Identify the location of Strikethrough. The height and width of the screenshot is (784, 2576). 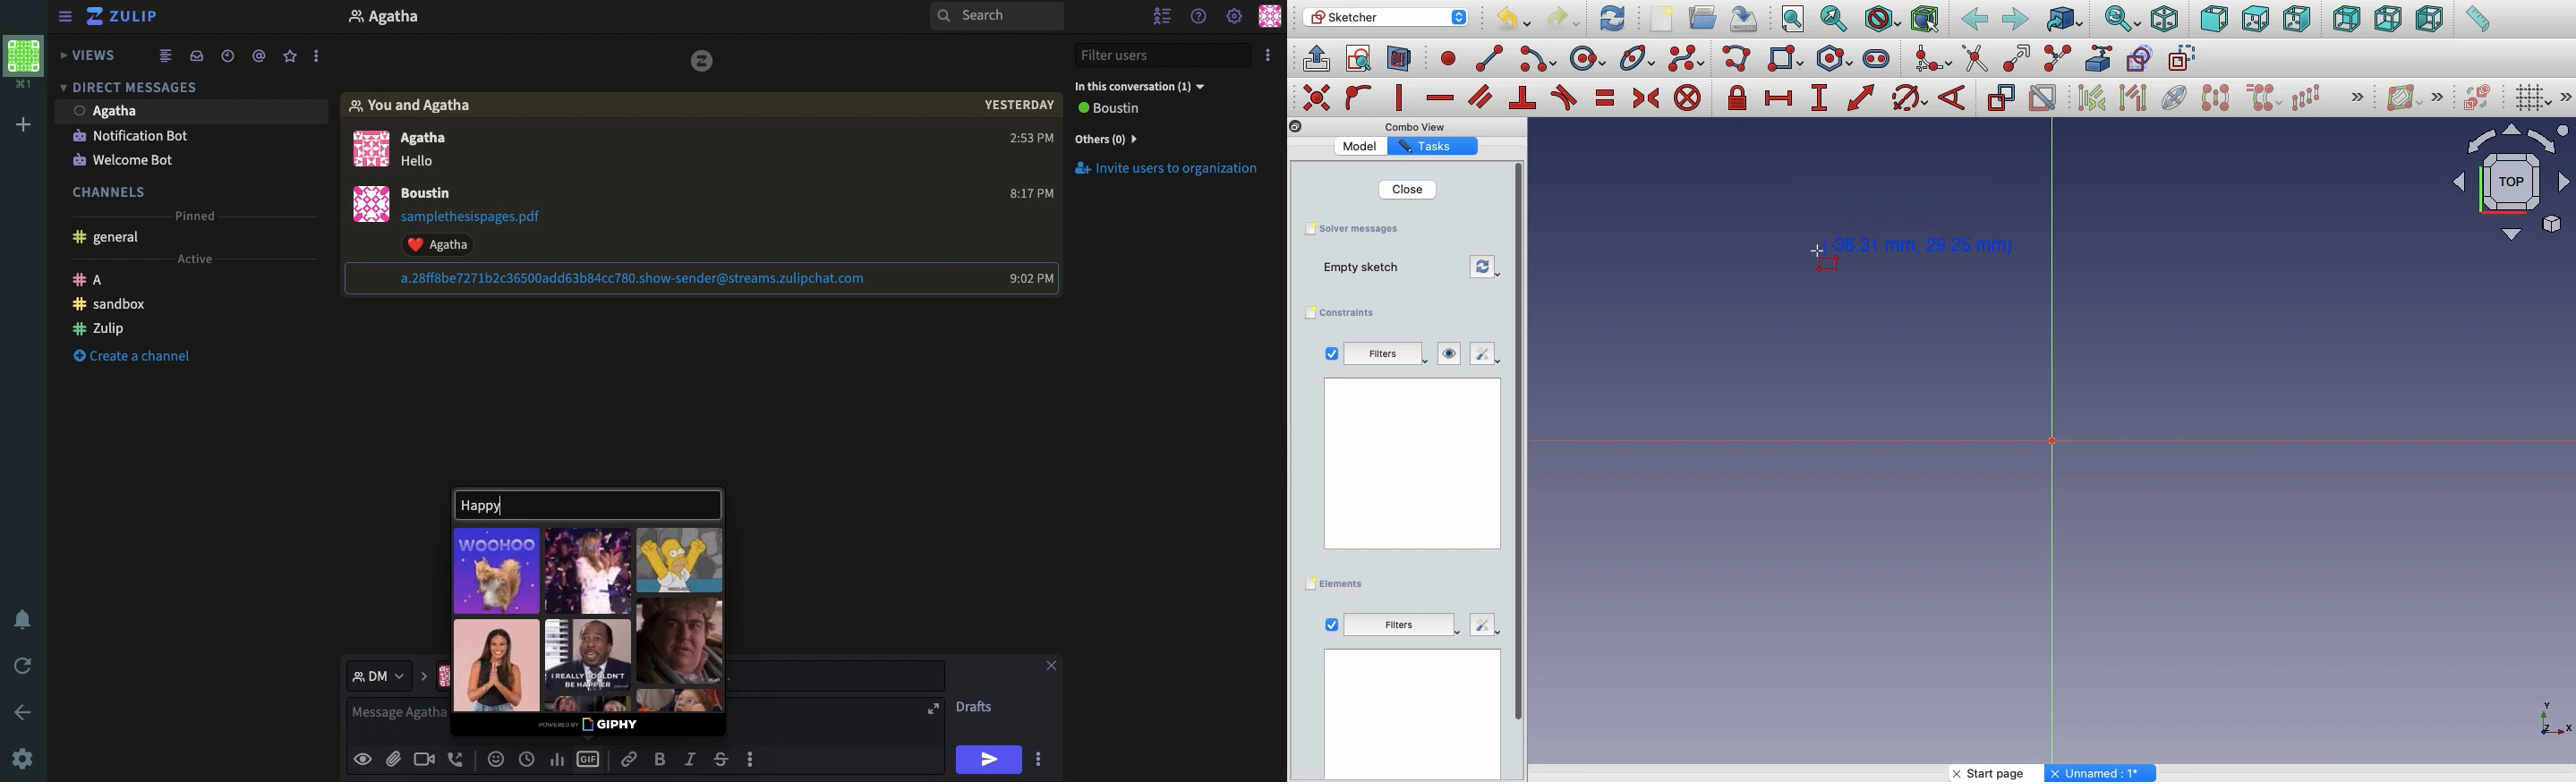
(721, 759).